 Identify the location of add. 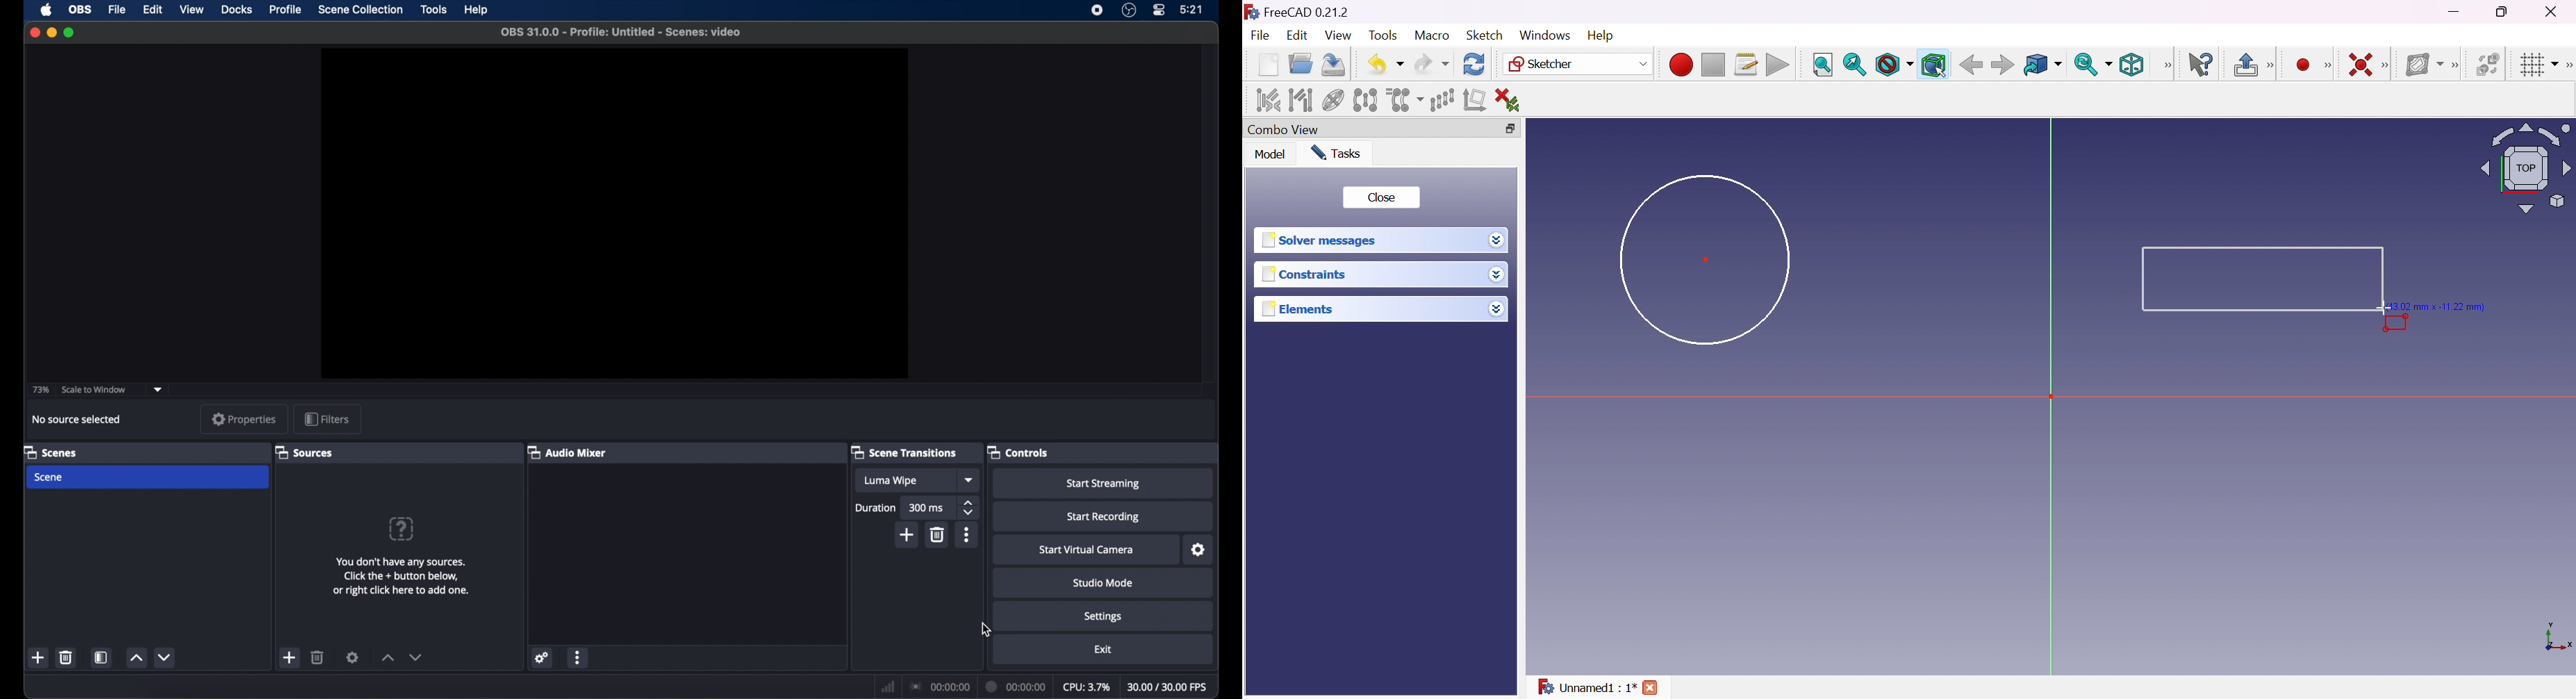
(909, 535).